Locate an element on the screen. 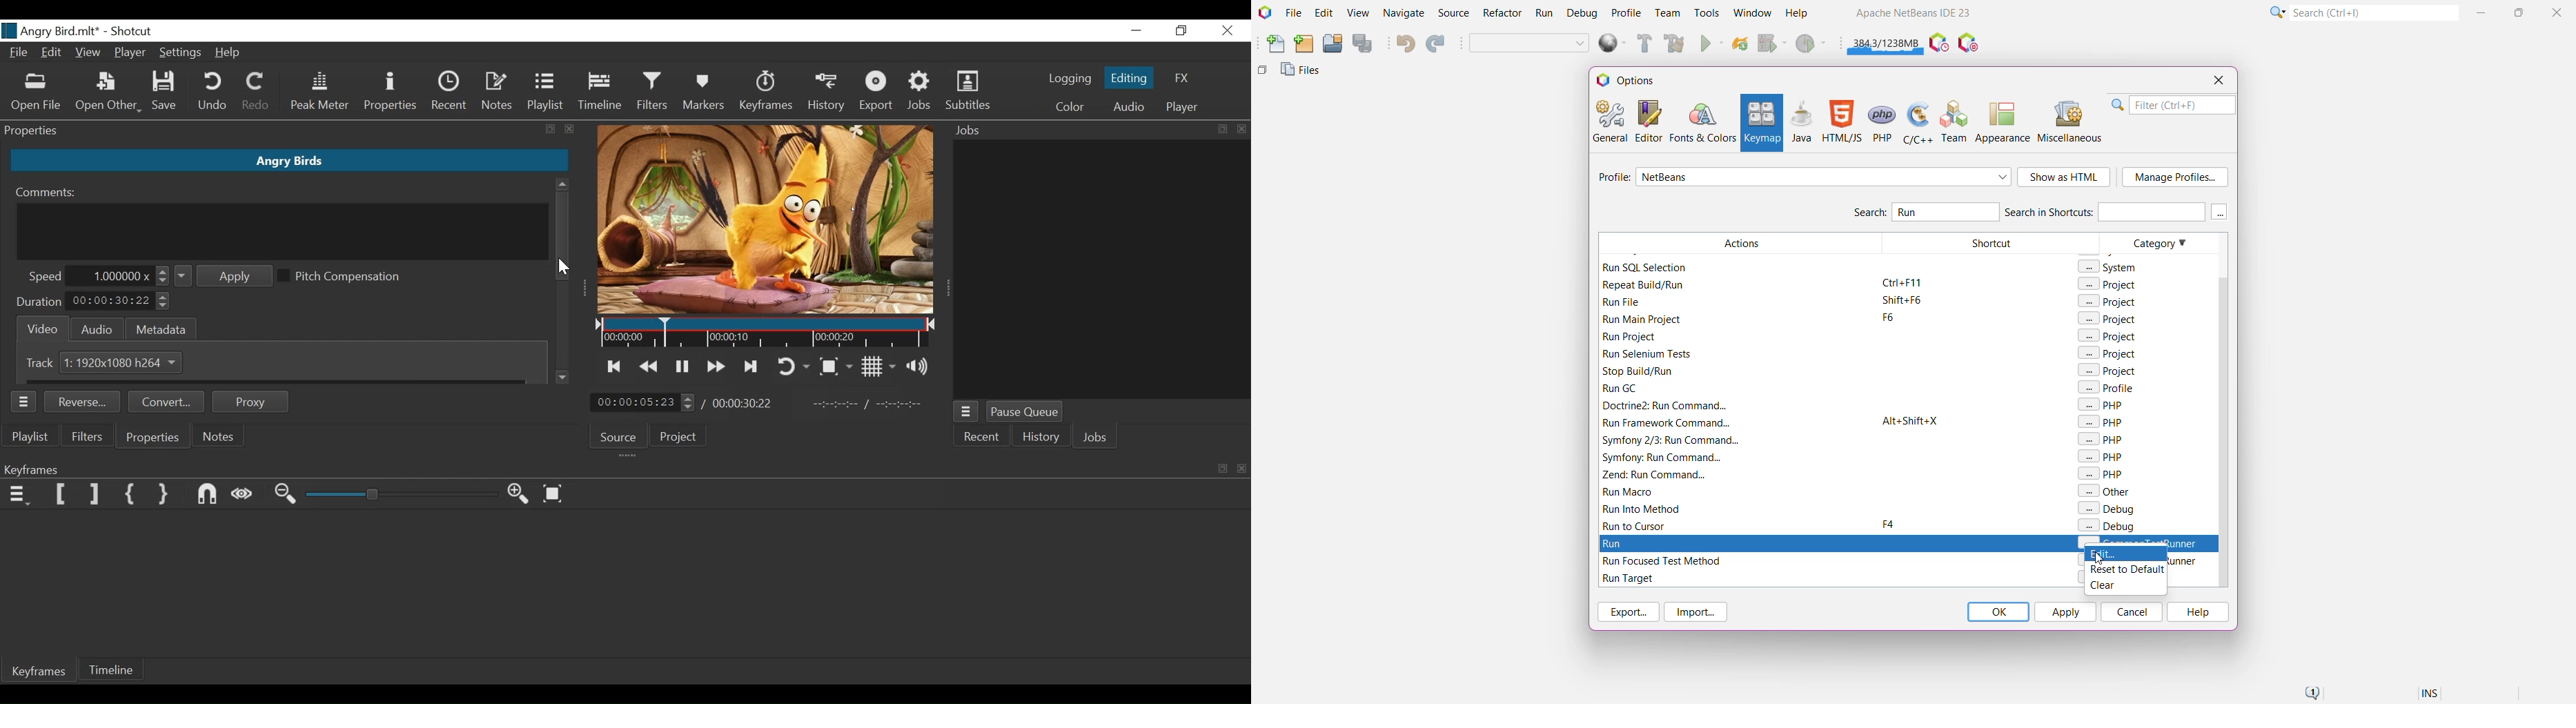  Insertion cursor is located at coordinates (664, 332).